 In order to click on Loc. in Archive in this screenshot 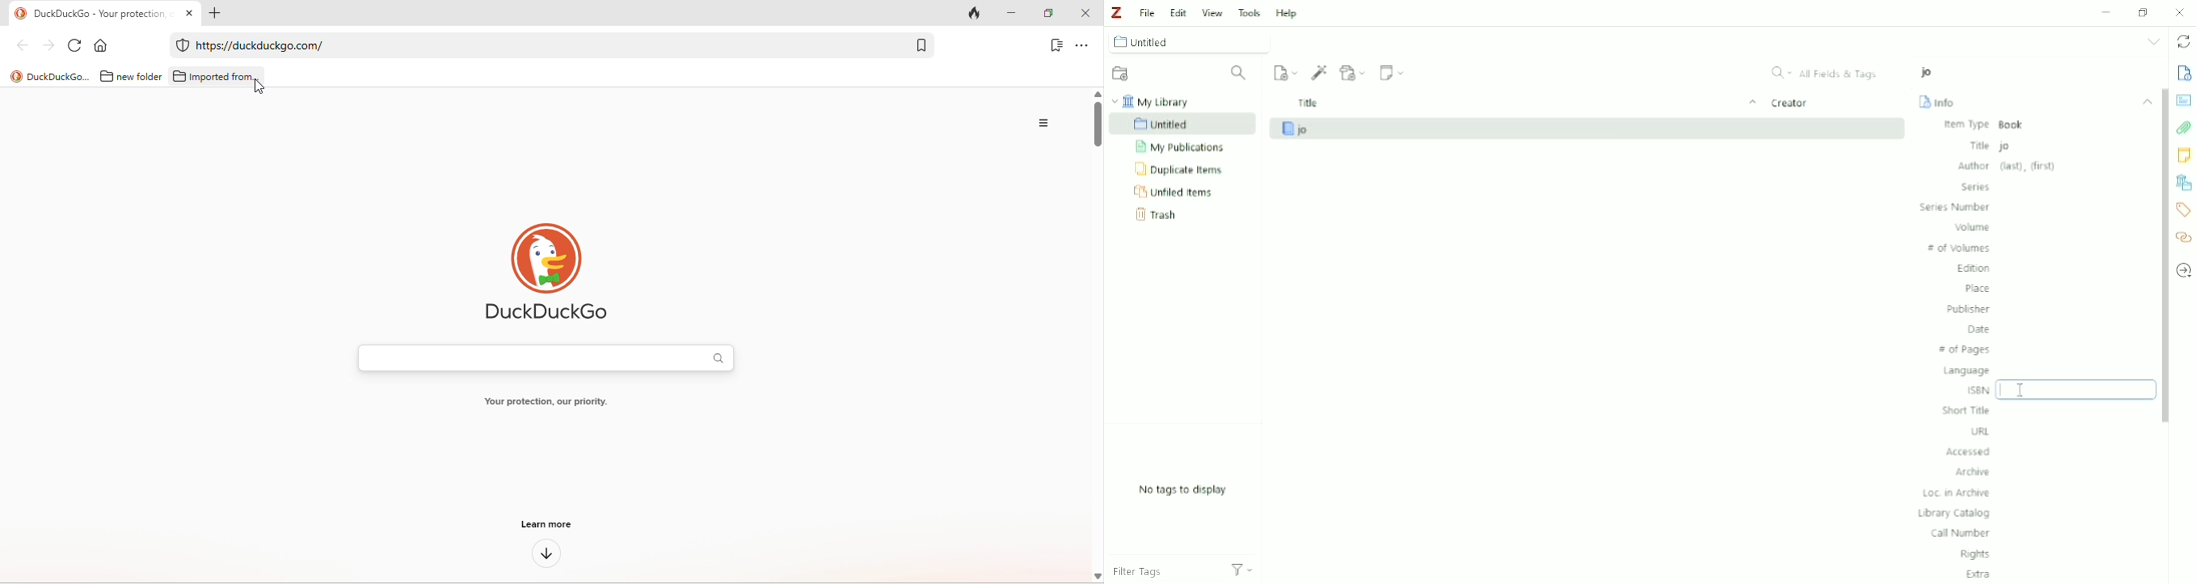, I will do `click(1957, 494)`.